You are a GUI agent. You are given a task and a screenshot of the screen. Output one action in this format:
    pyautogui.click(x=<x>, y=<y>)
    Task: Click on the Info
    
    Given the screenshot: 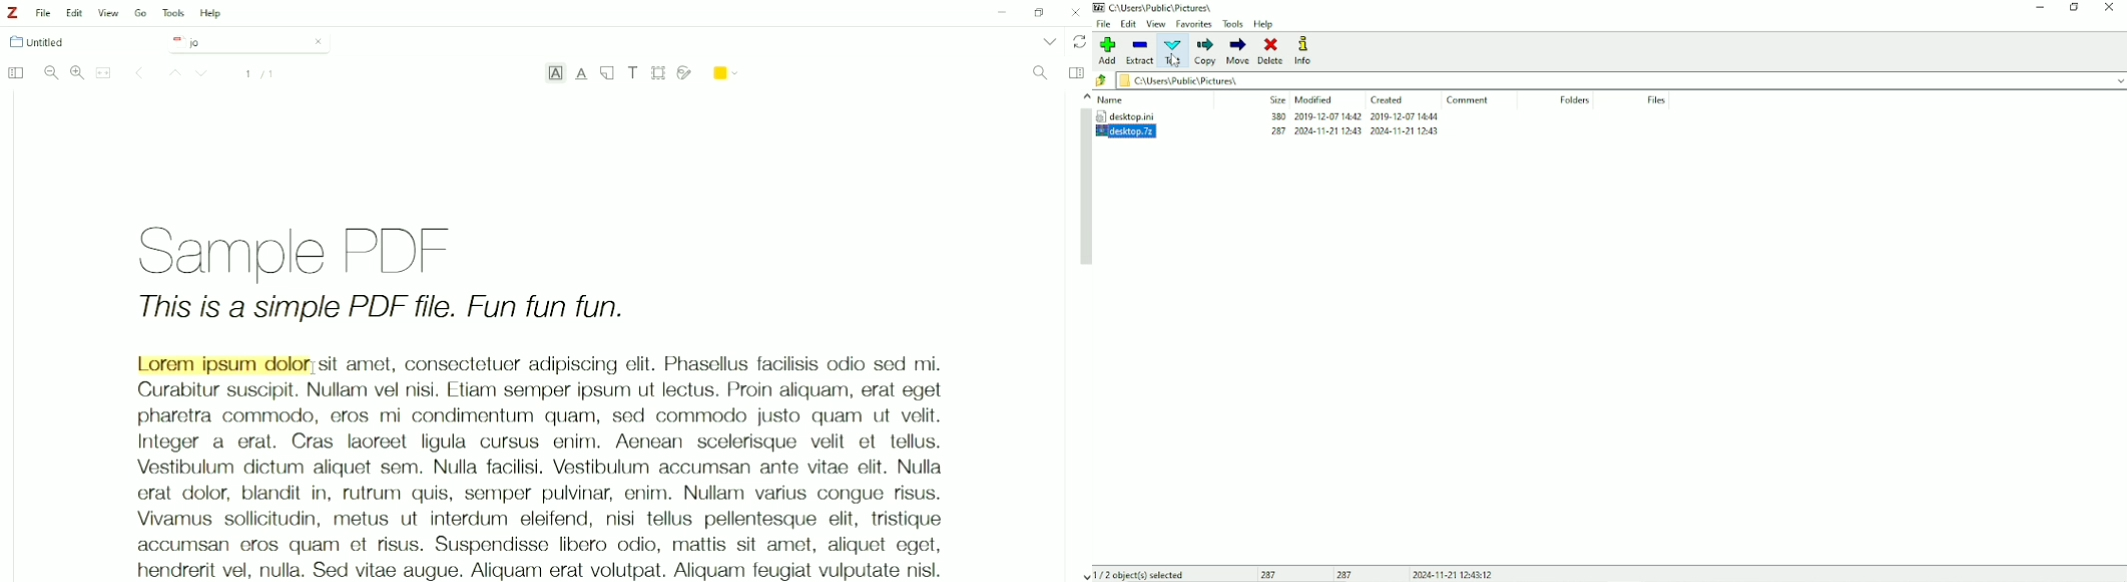 What is the action you would take?
    pyautogui.click(x=1302, y=50)
    